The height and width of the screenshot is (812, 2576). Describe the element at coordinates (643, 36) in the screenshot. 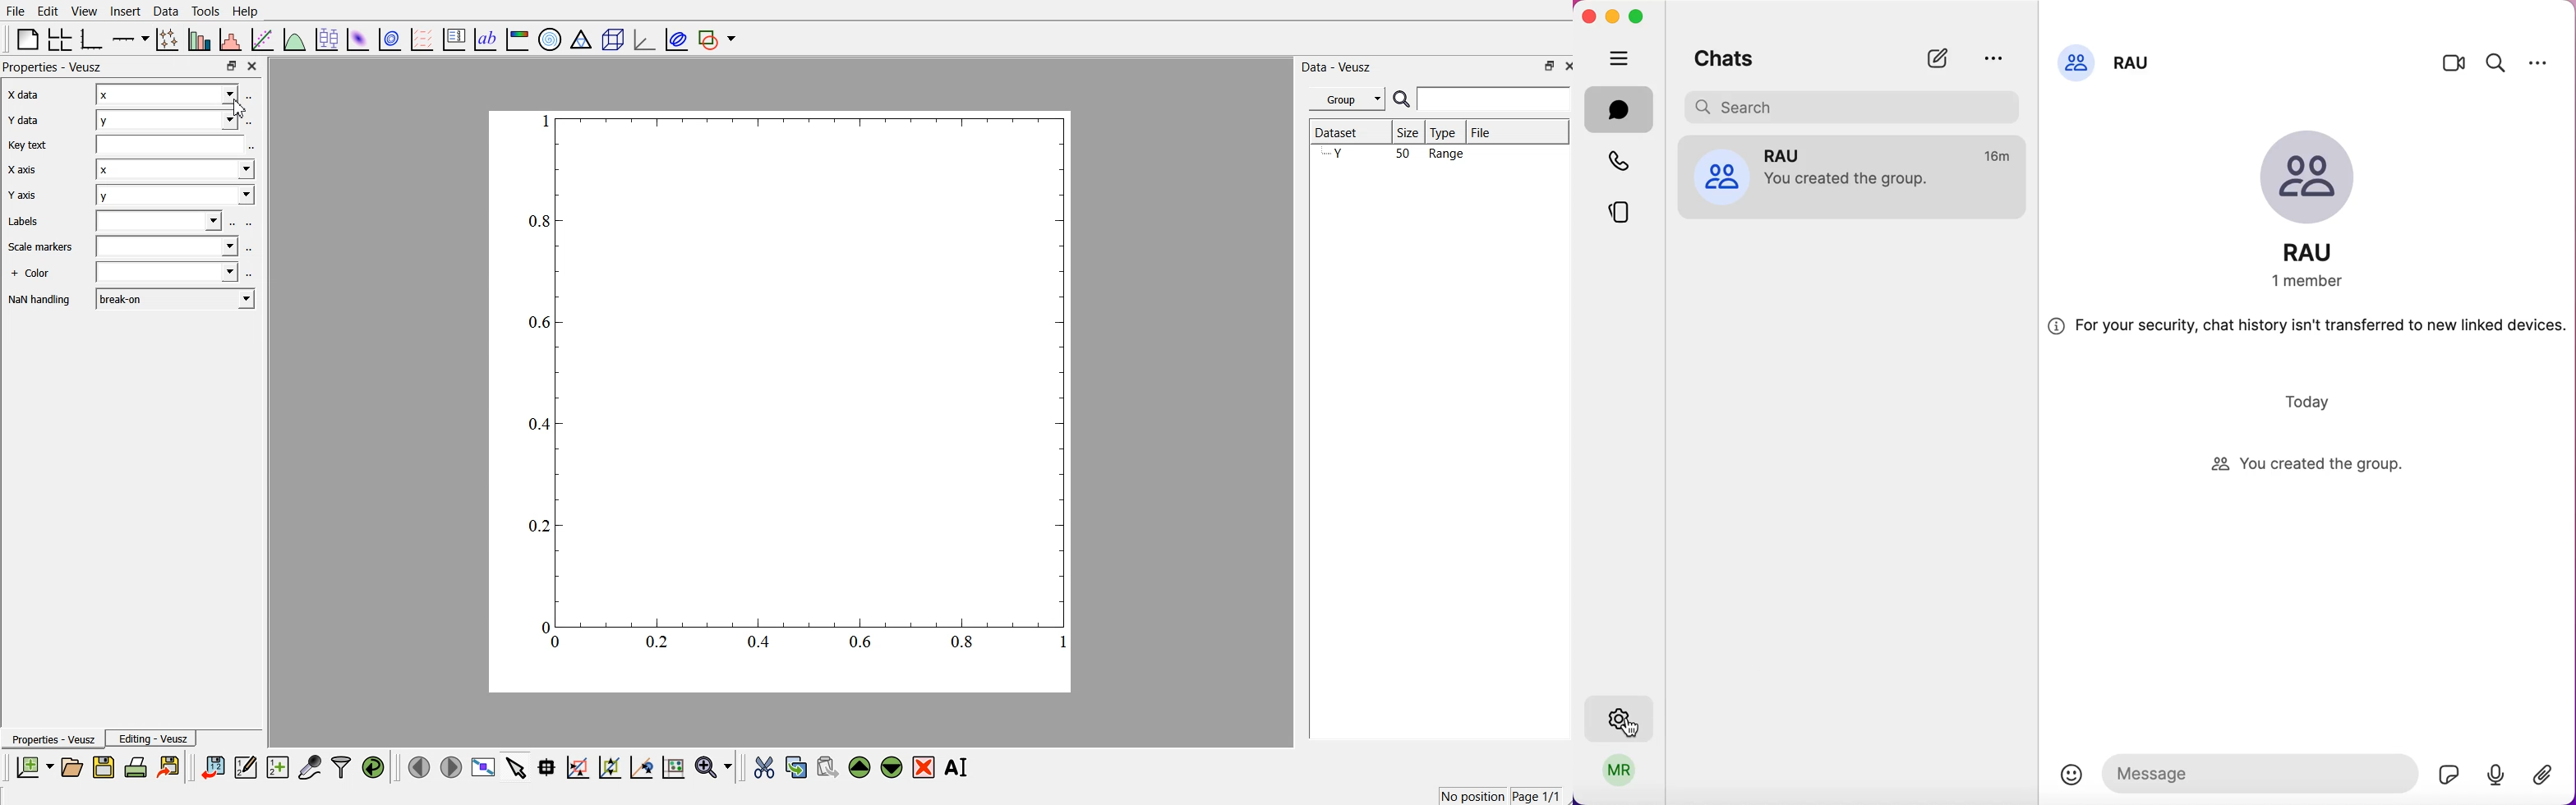

I see `3d graph` at that location.